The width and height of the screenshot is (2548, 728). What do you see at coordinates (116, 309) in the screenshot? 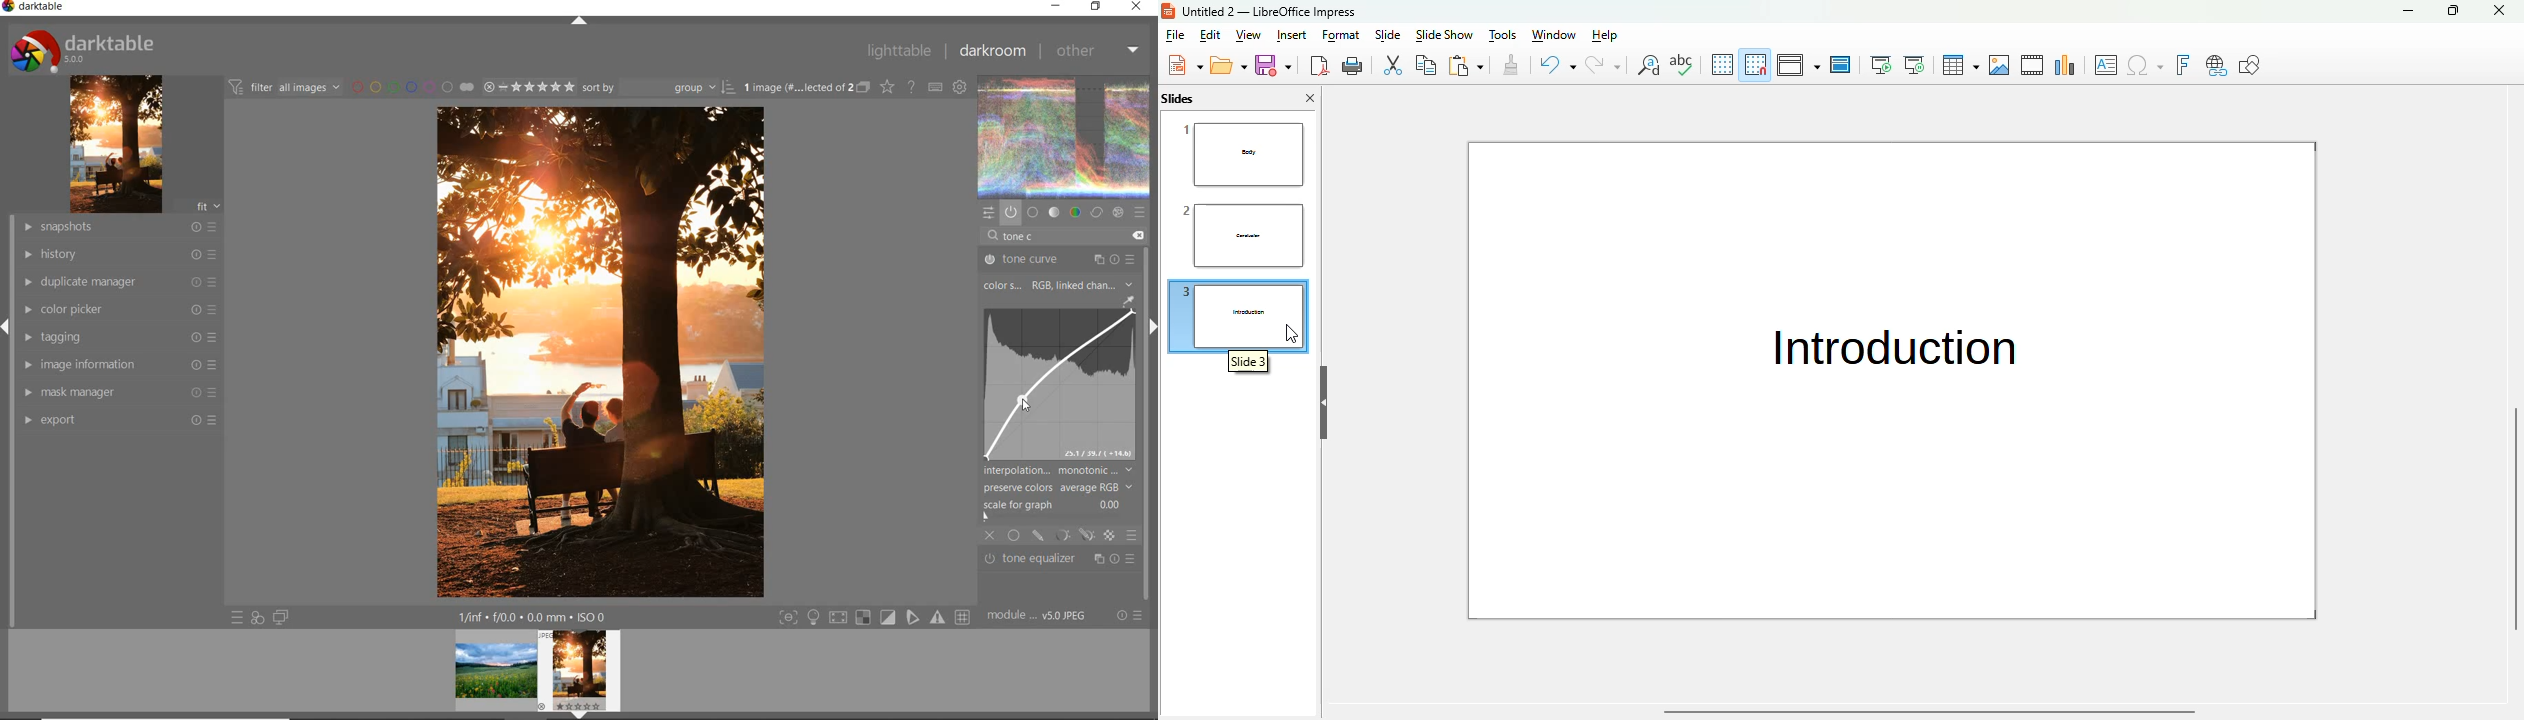
I see `color picker` at bounding box center [116, 309].